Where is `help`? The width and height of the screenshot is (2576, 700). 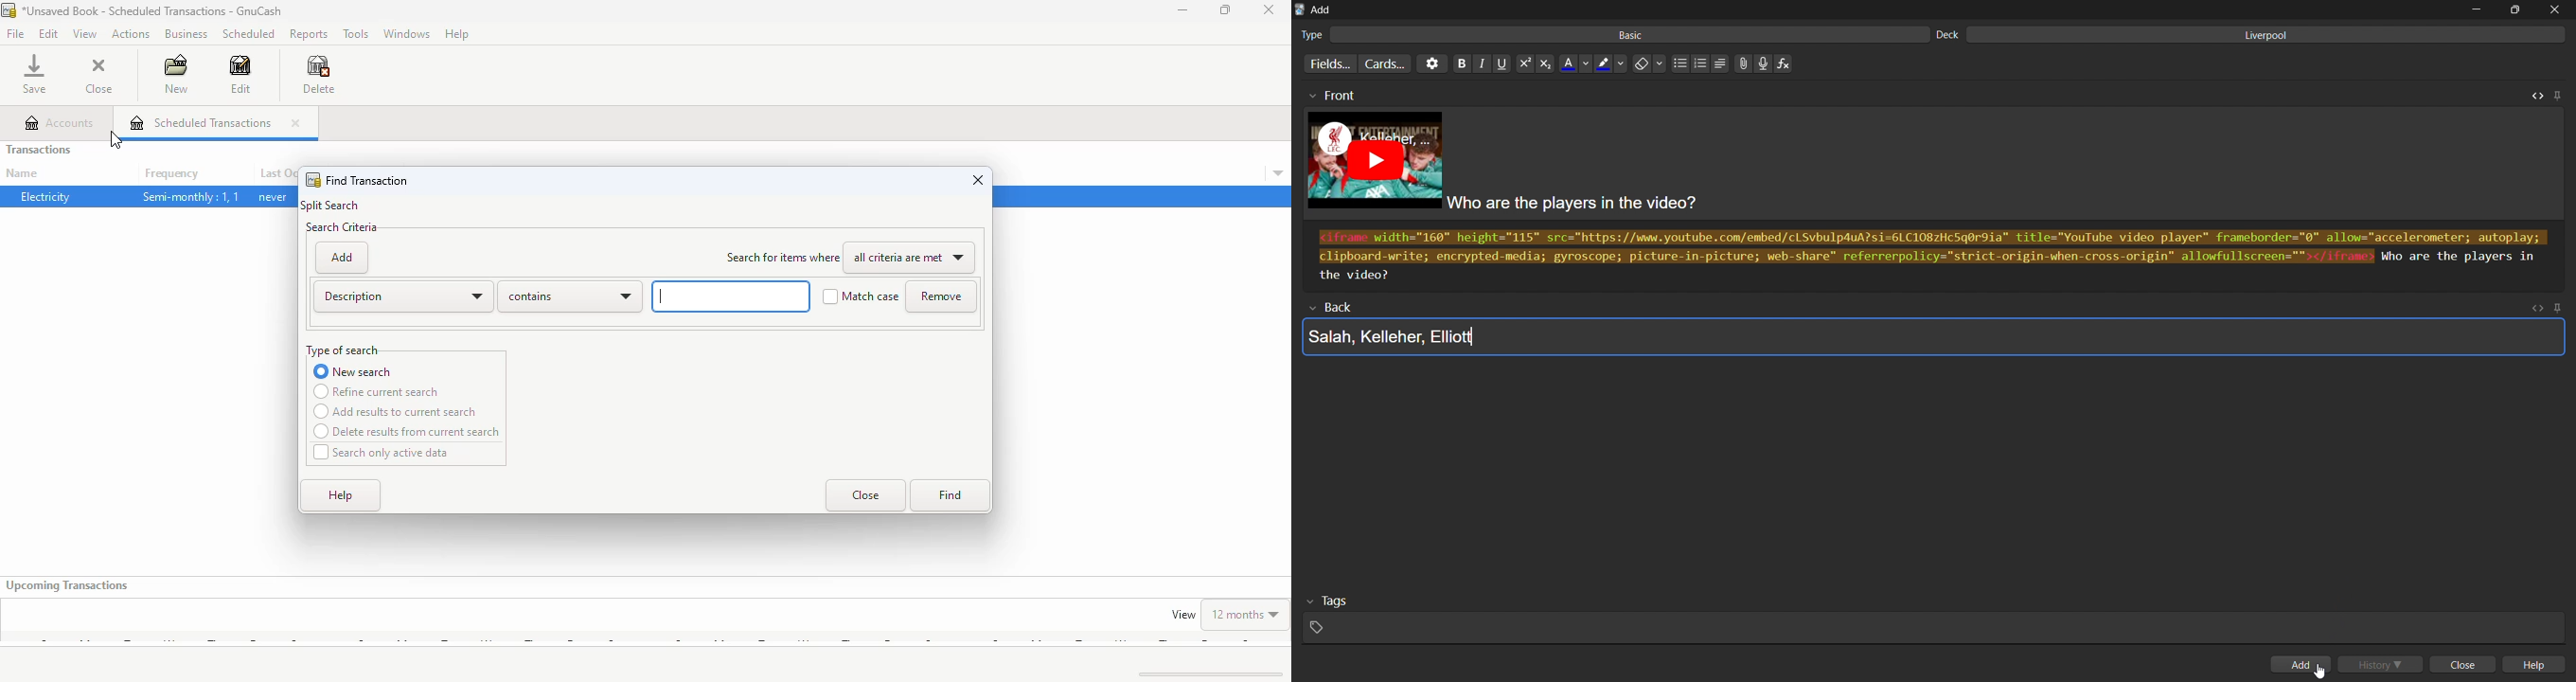
help is located at coordinates (457, 34).